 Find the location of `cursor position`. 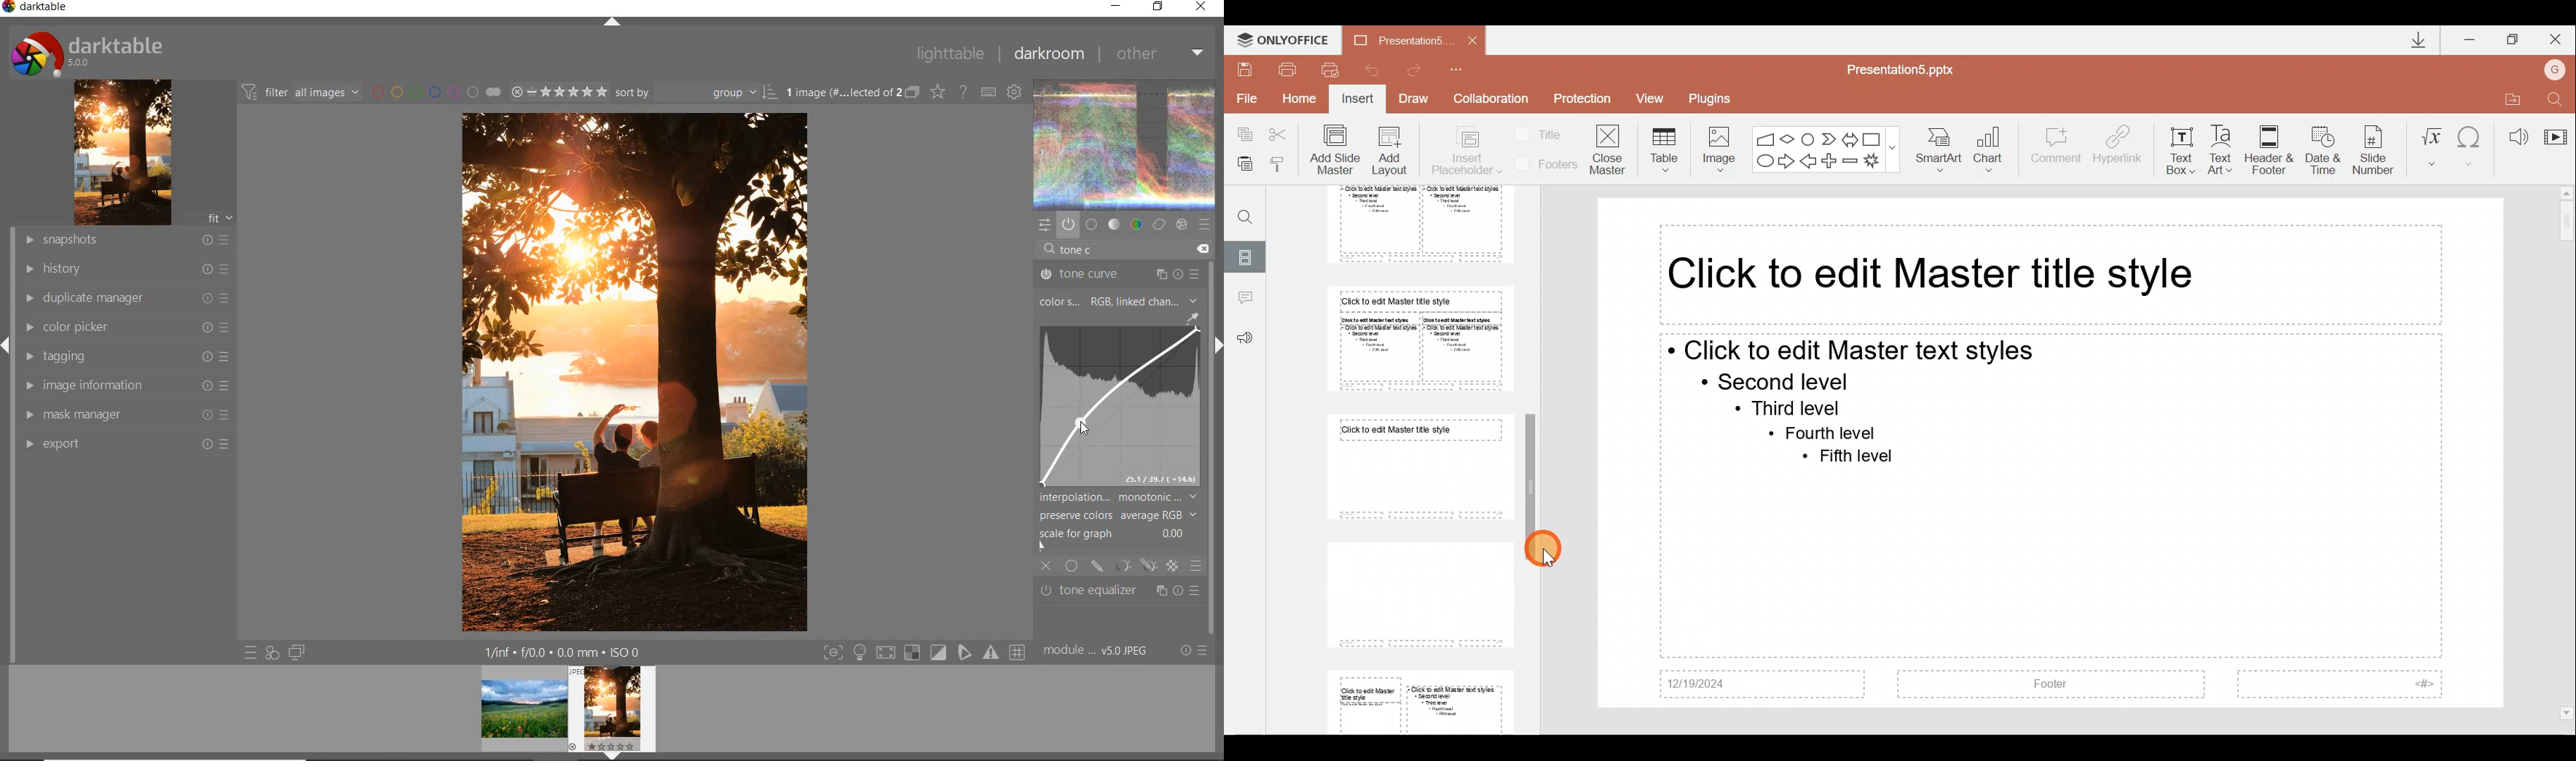

cursor position is located at coordinates (1081, 424).